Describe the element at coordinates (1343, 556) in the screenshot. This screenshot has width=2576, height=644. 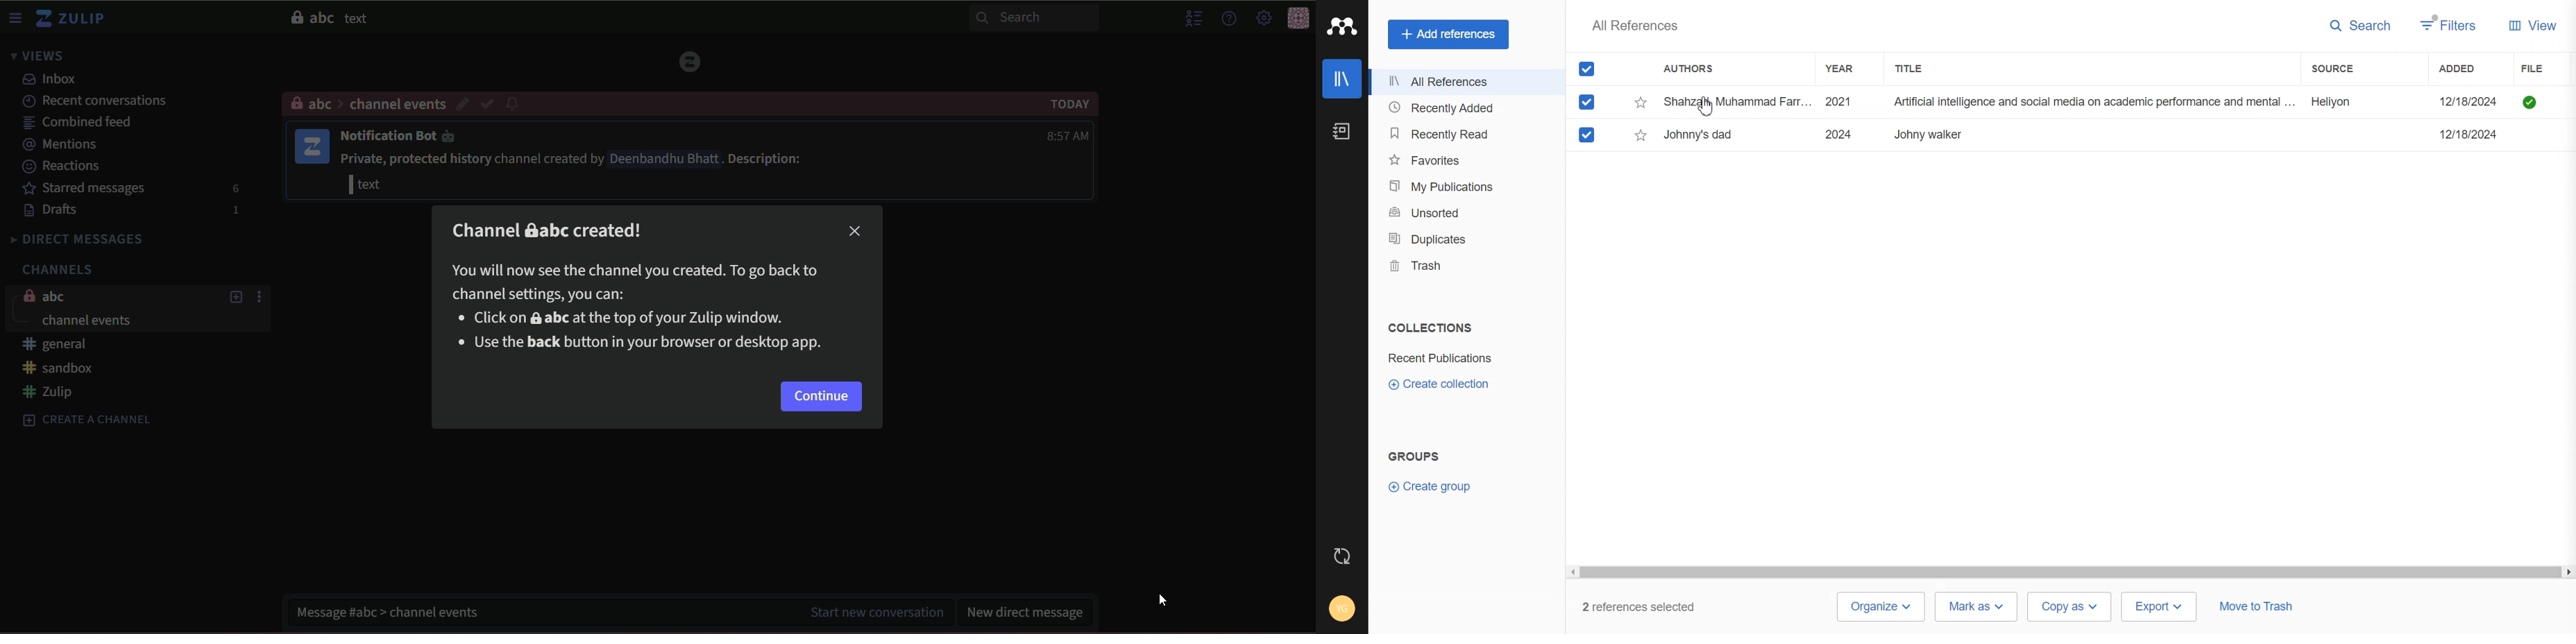
I see `Auto Sync` at that location.